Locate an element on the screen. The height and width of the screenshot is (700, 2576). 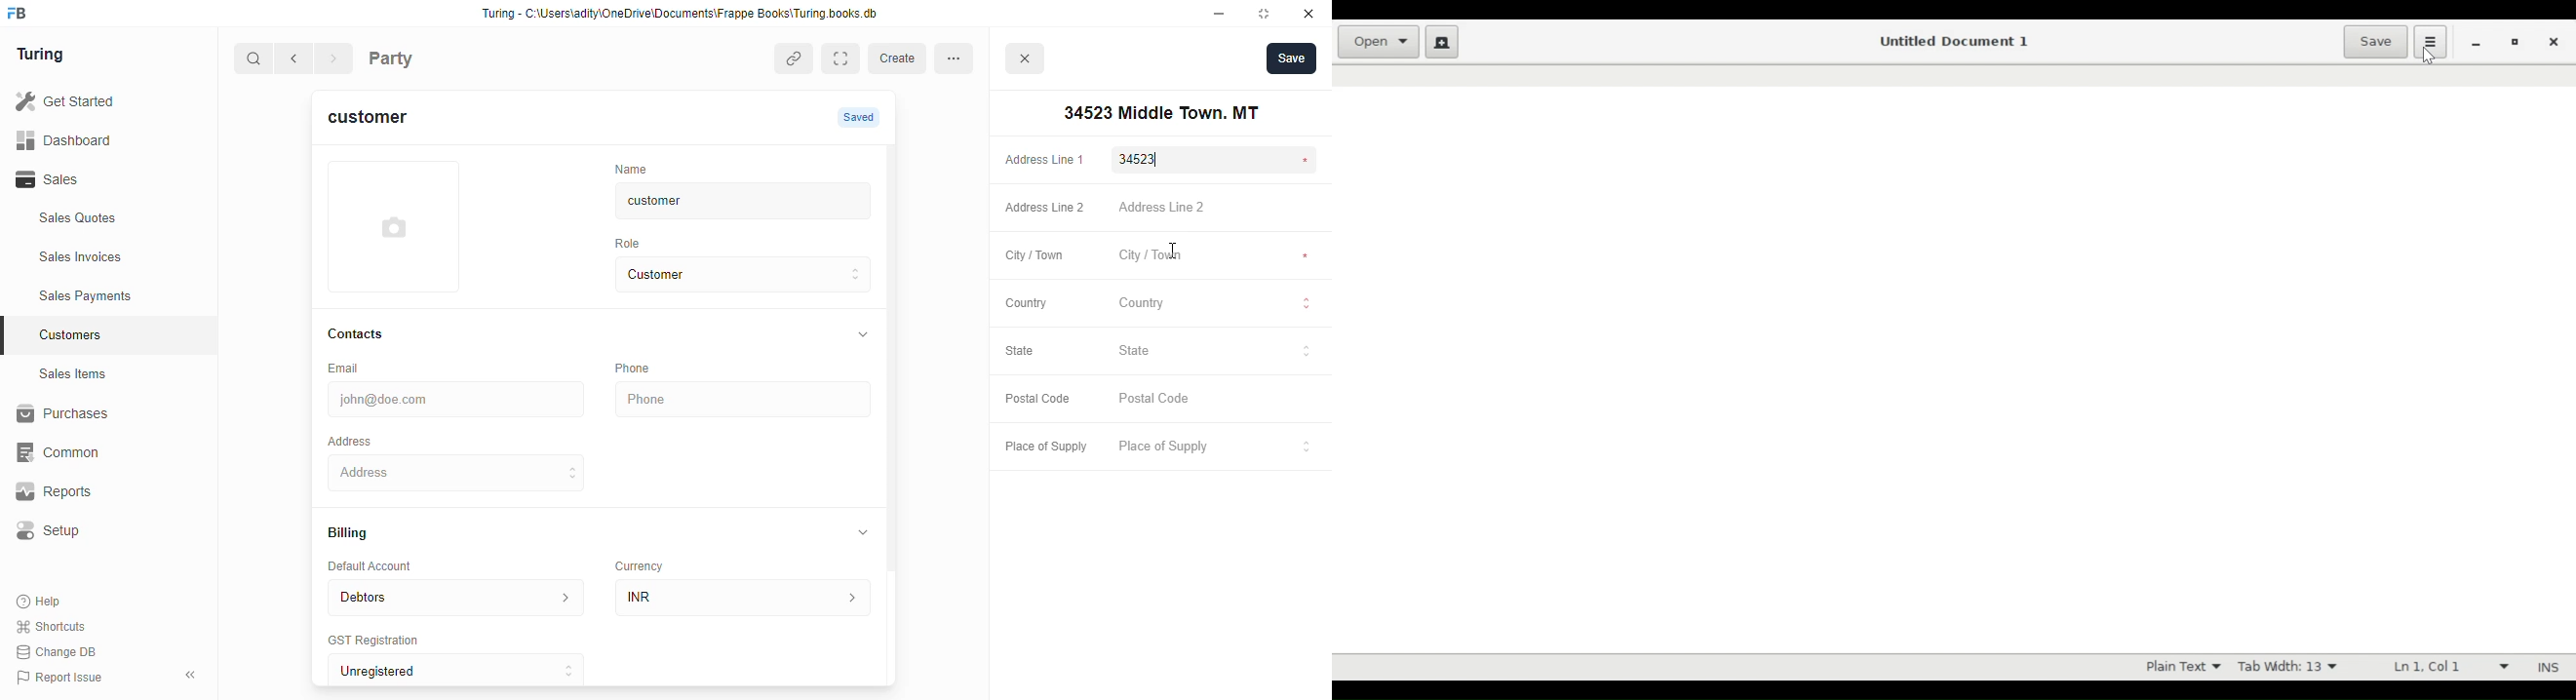
go back is located at coordinates (297, 59).